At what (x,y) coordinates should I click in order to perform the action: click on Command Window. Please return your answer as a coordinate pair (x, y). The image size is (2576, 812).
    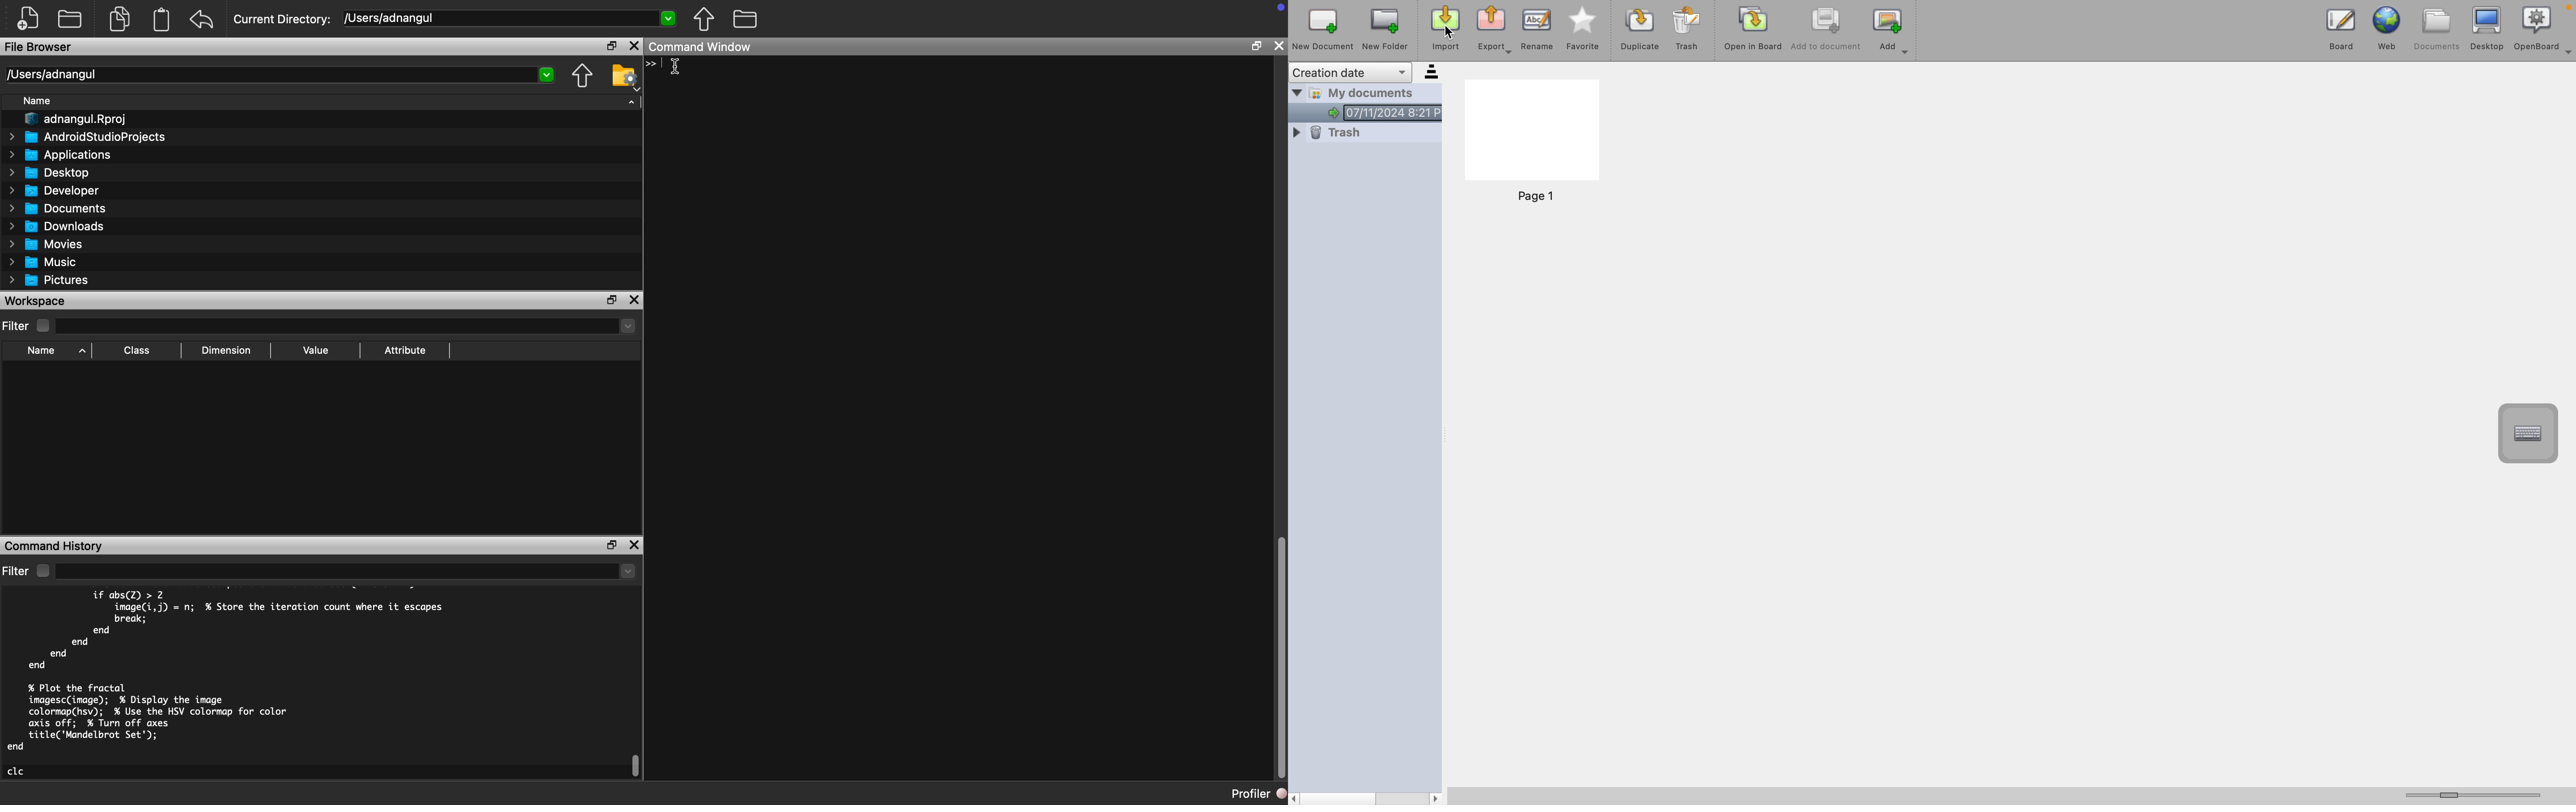
    Looking at the image, I should click on (703, 47).